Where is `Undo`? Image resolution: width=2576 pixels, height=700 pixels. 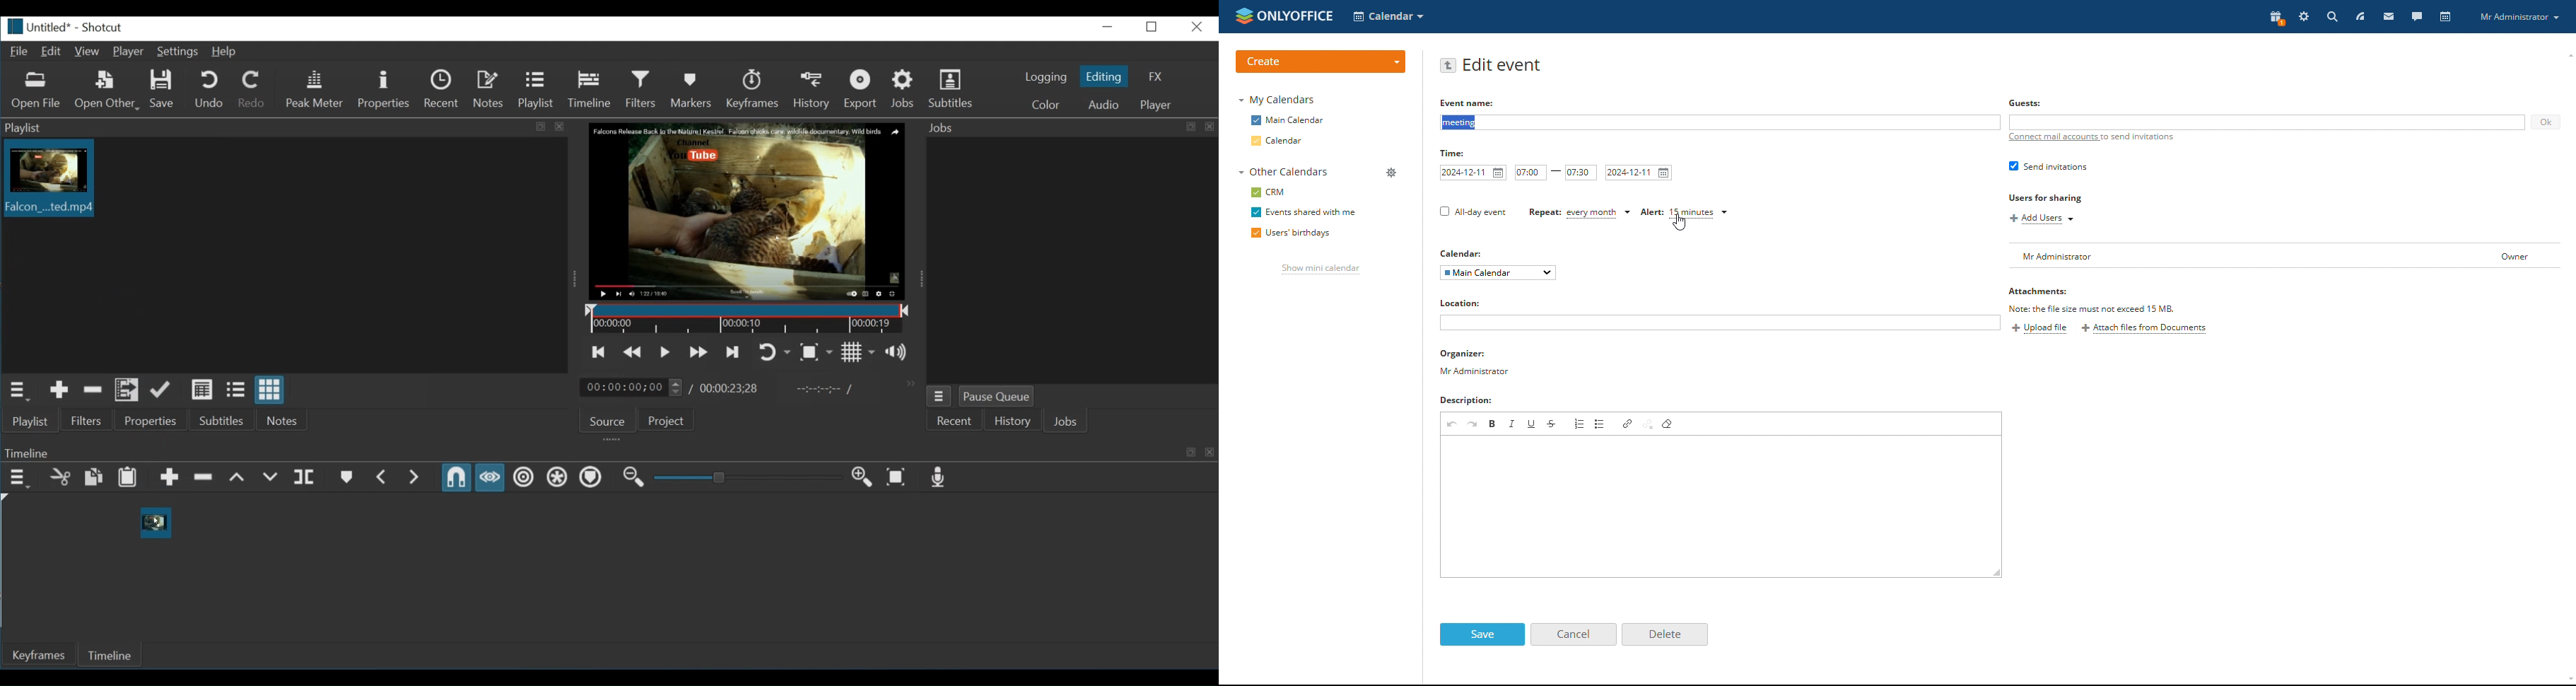 Undo is located at coordinates (211, 89).